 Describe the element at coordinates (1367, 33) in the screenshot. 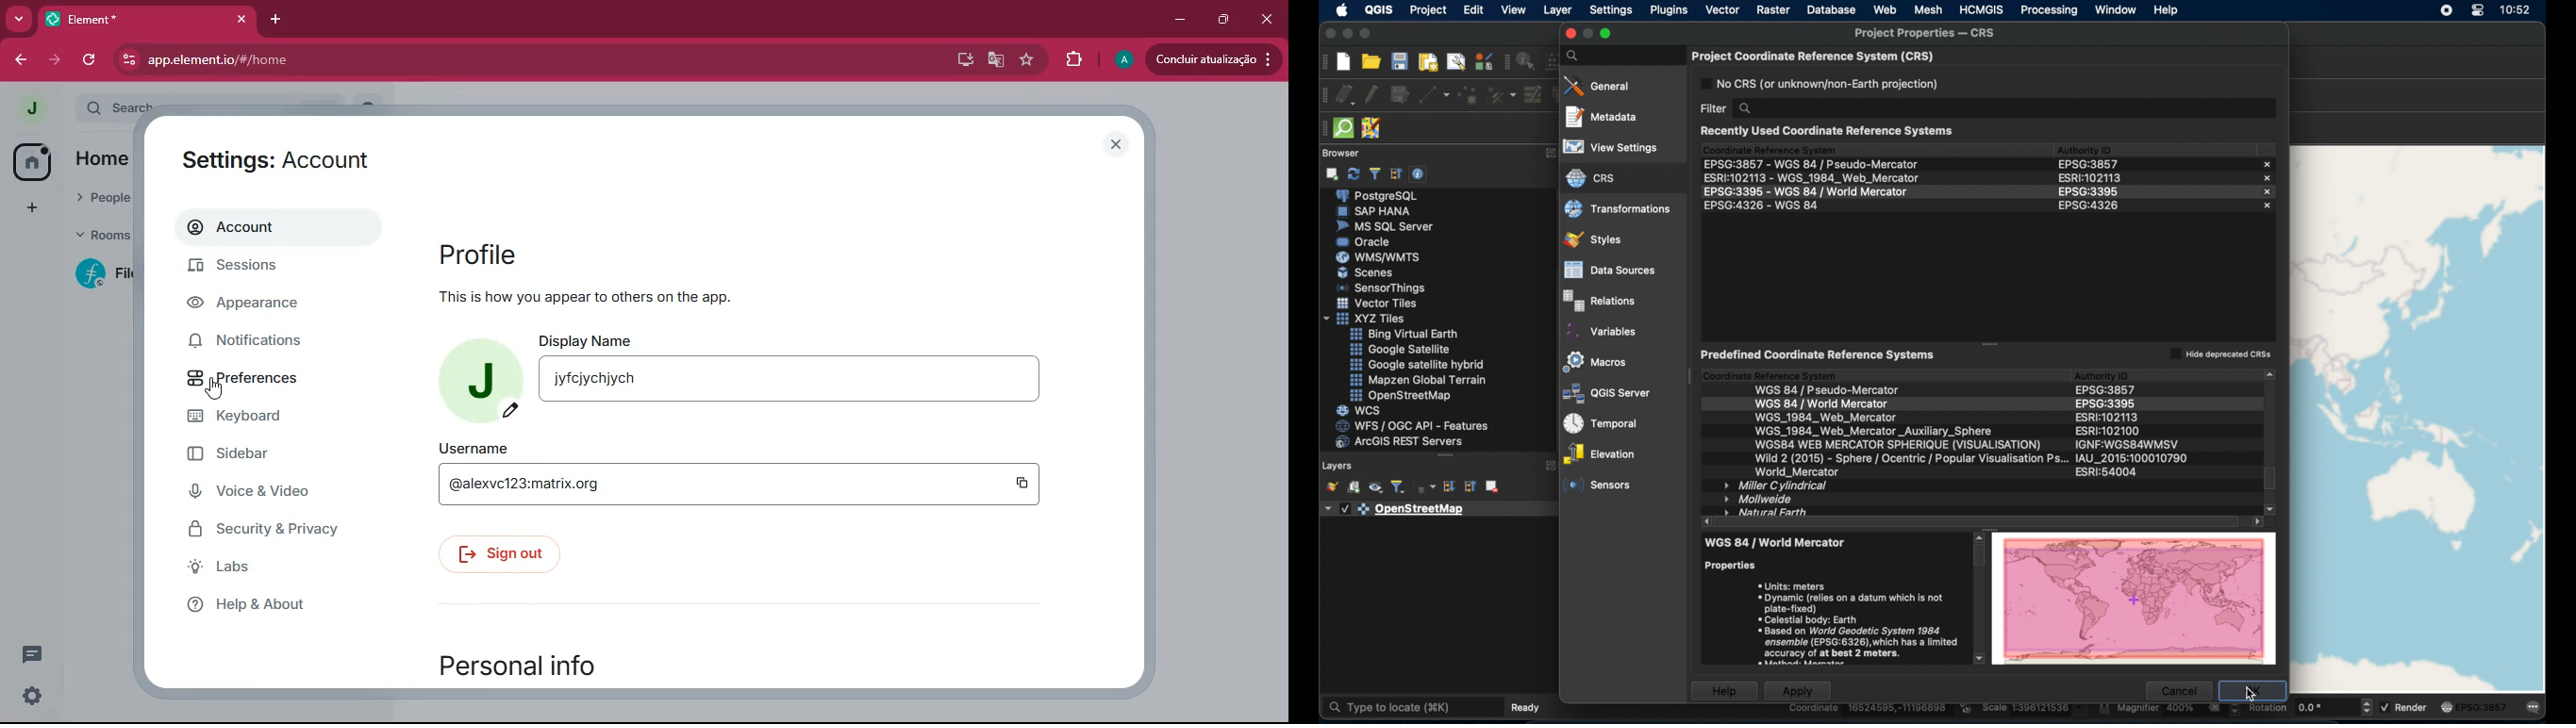

I see `maximize` at that location.